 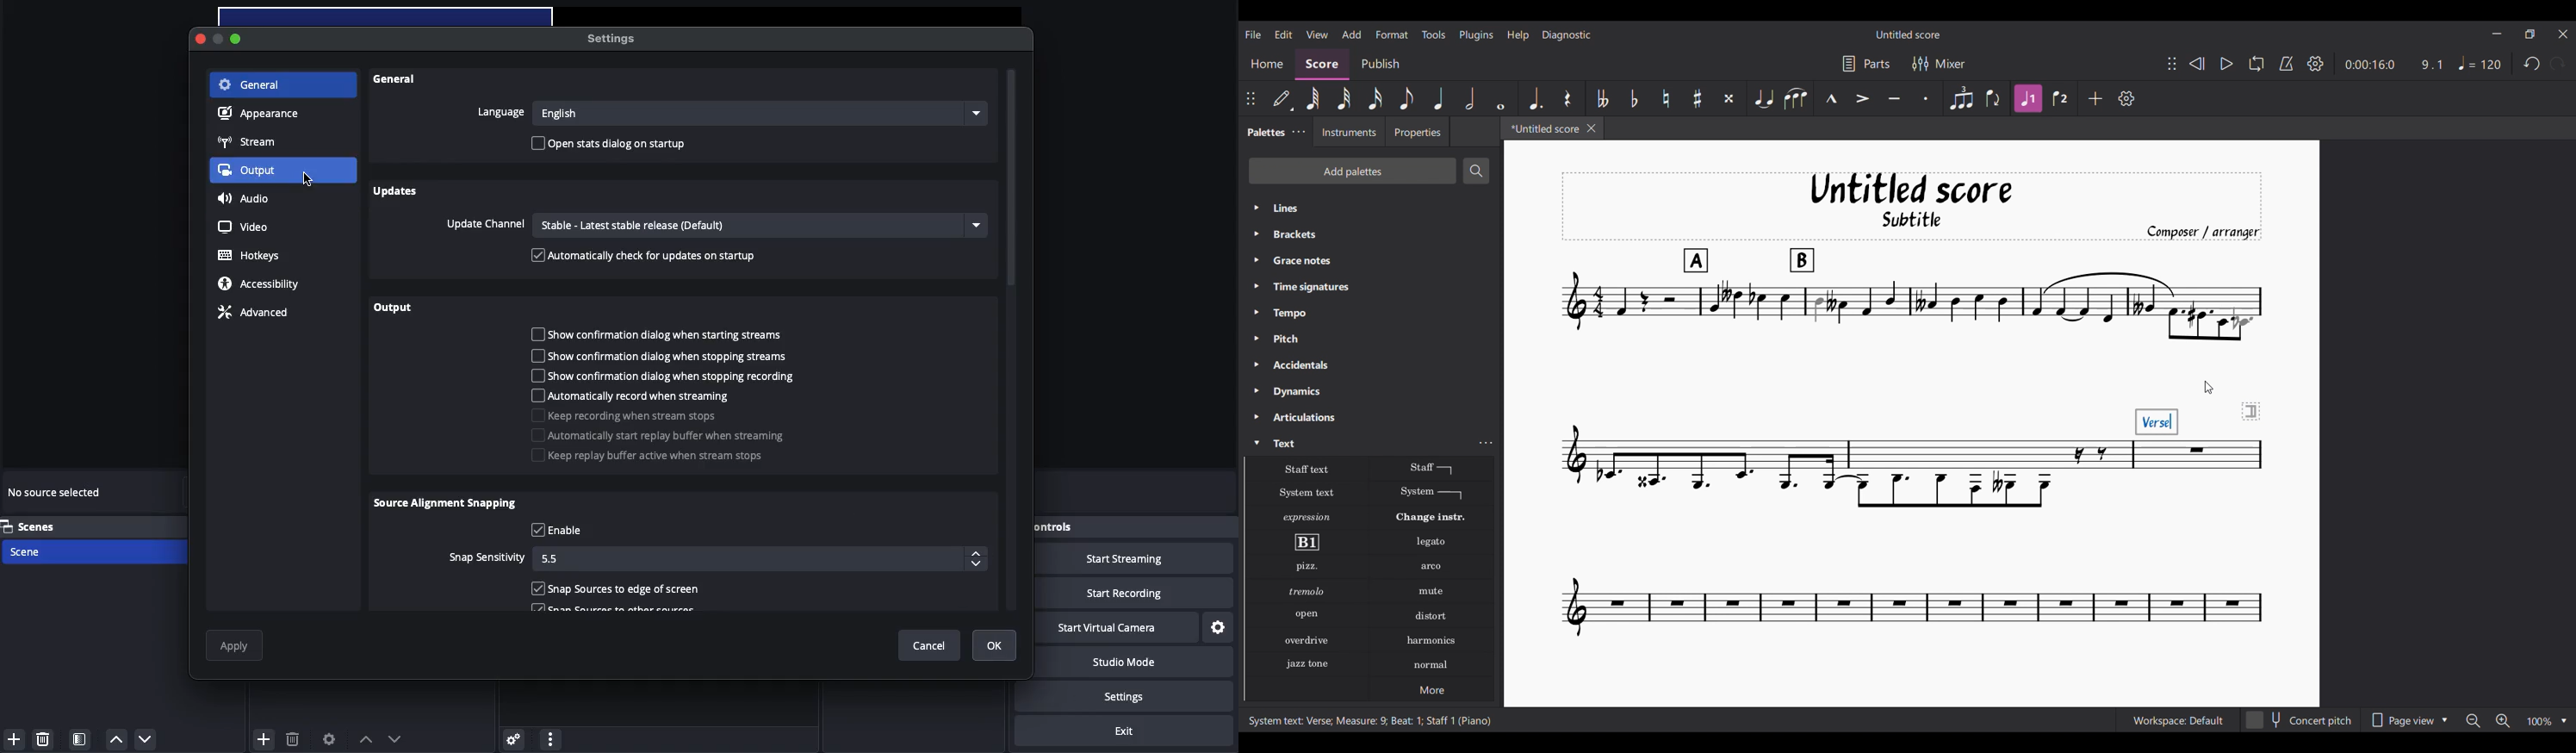 I want to click on Instruments, so click(x=1348, y=132).